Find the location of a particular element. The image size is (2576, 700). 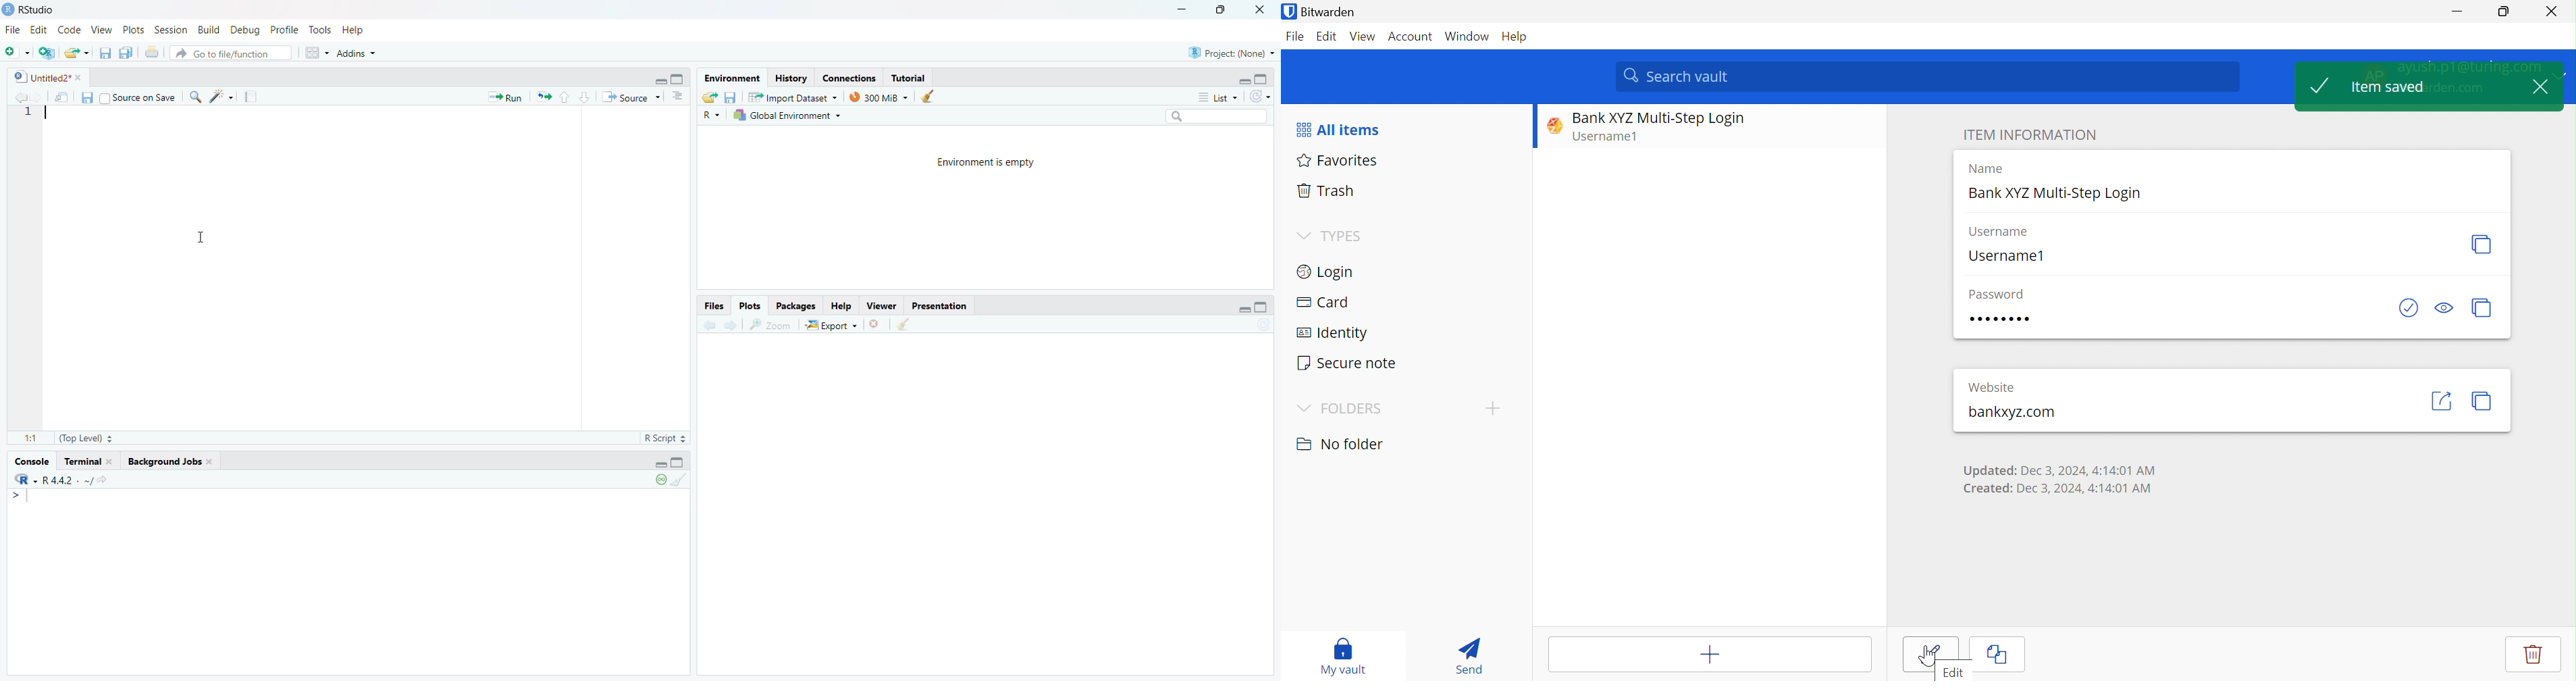

Check if password has been exposed is located at coordinates (2408, 309).